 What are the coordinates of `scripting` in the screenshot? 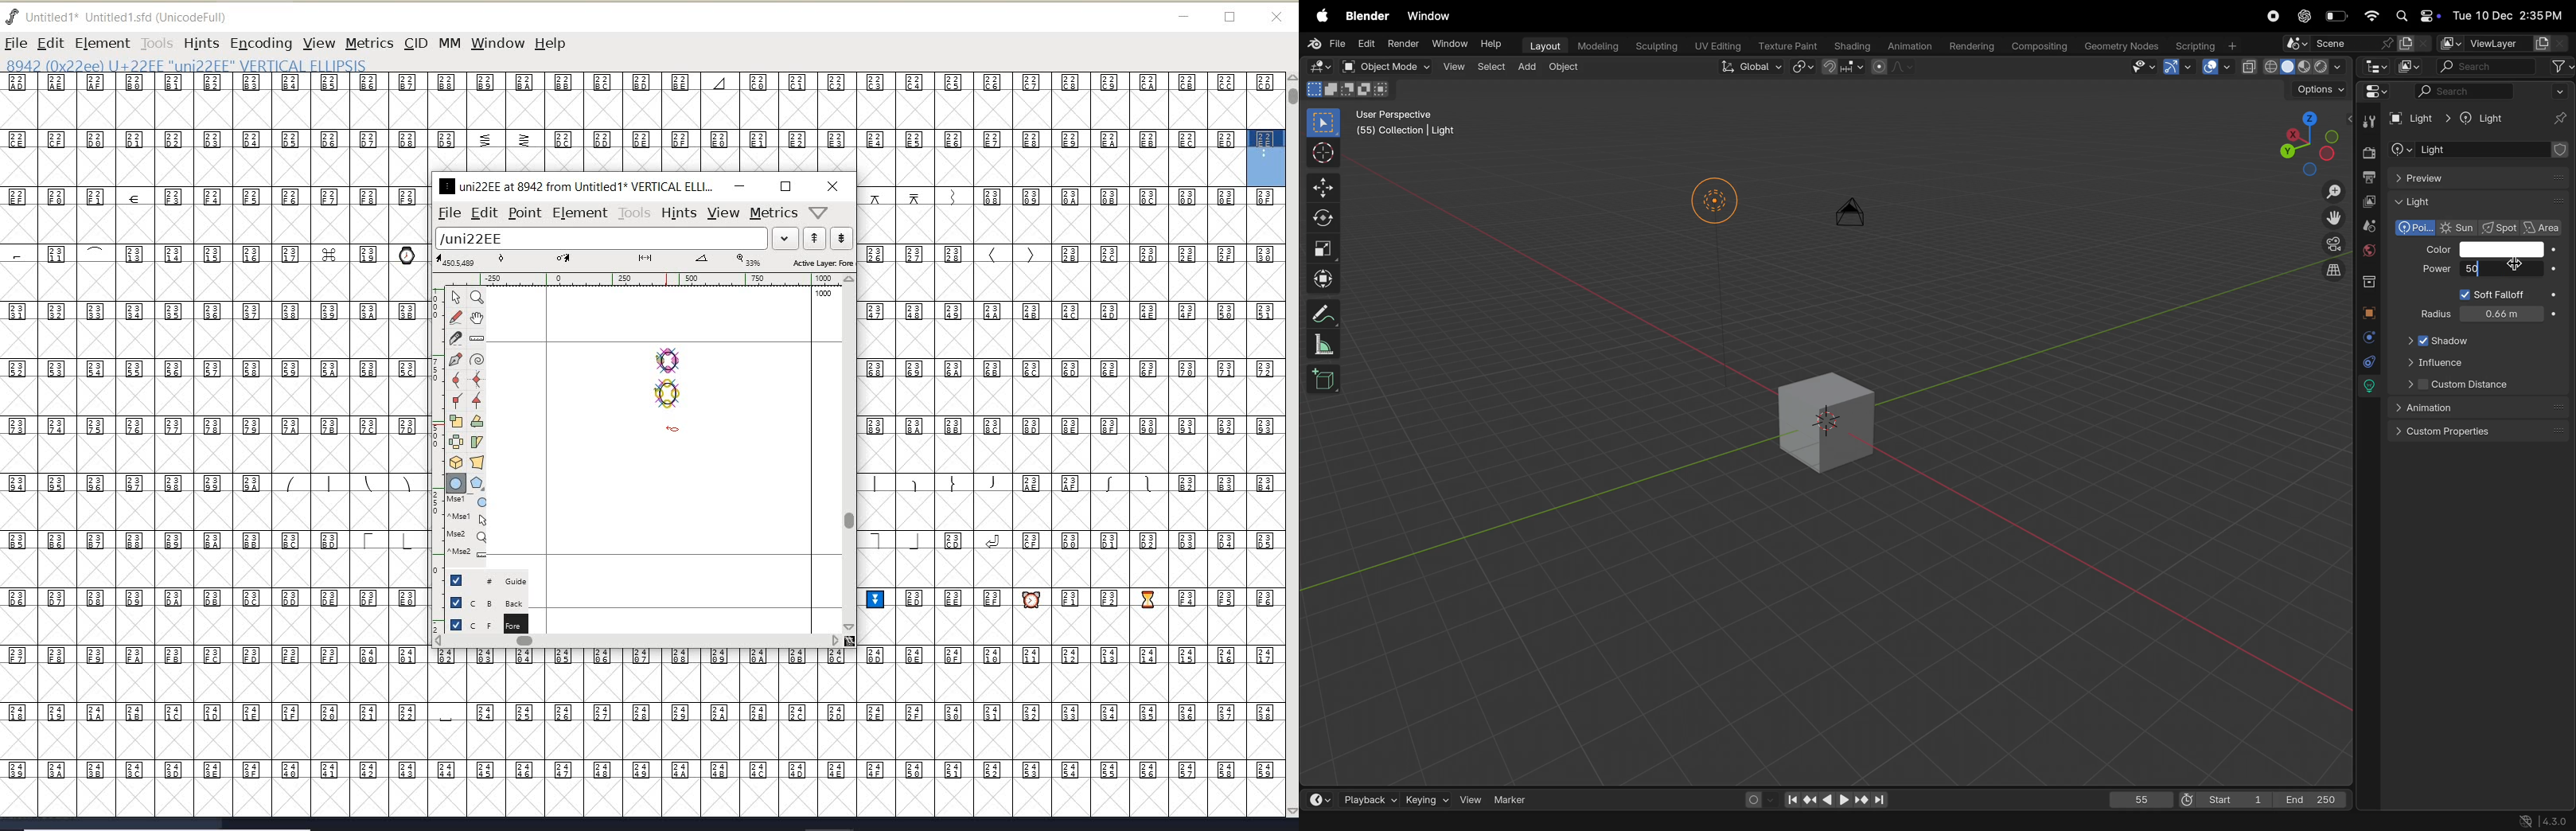 It's located at (2208, 47).